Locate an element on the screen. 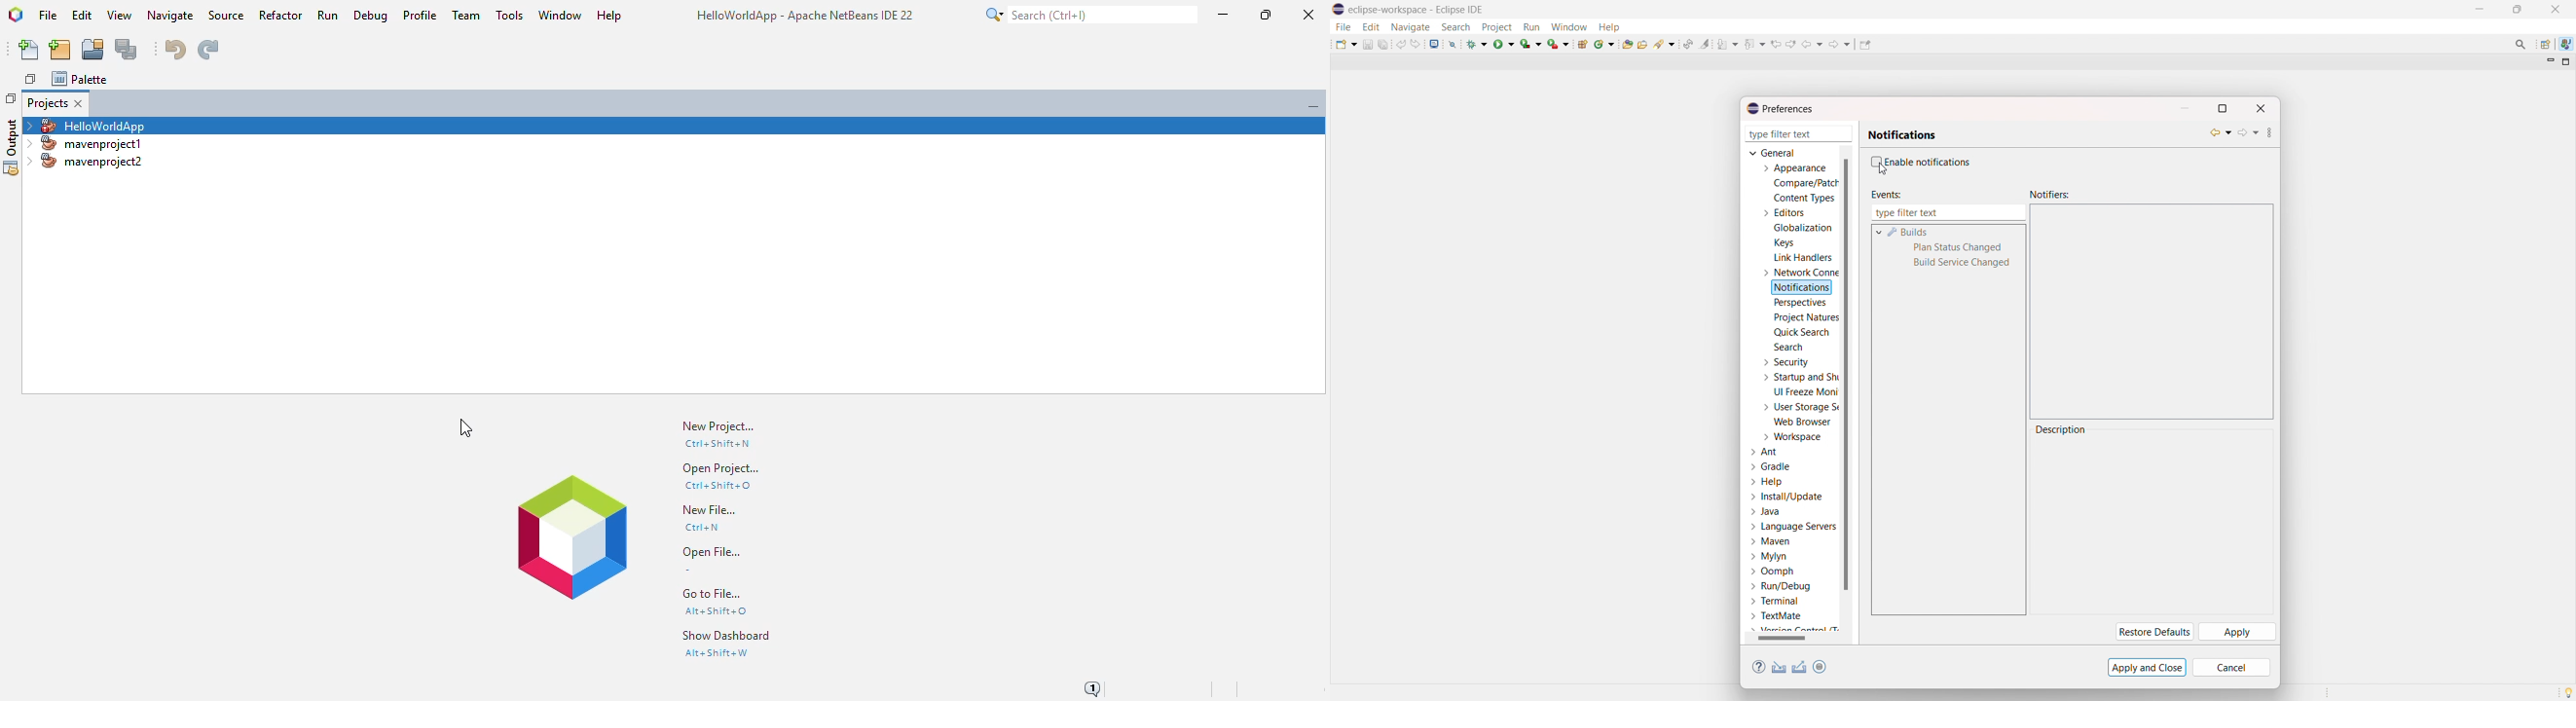  maximize is located at coordinates (1265, 15).